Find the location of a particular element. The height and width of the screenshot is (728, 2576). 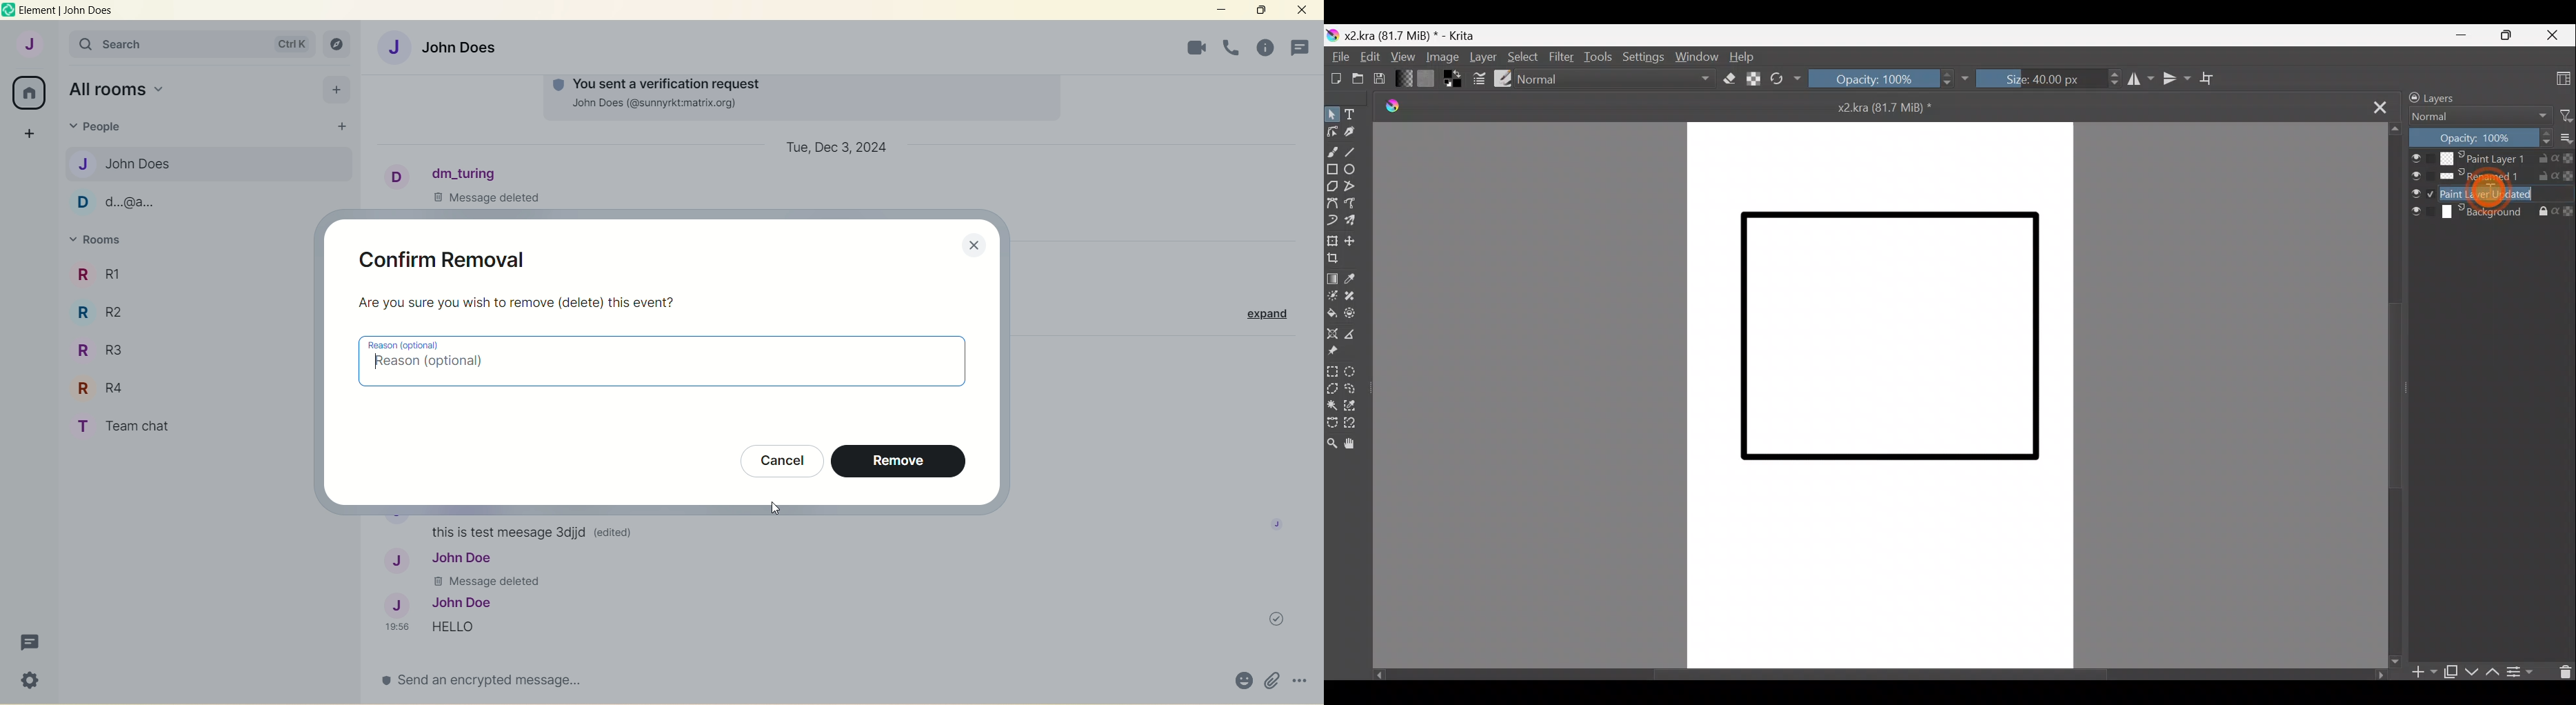

room info is located at coordinates (1227, 48).